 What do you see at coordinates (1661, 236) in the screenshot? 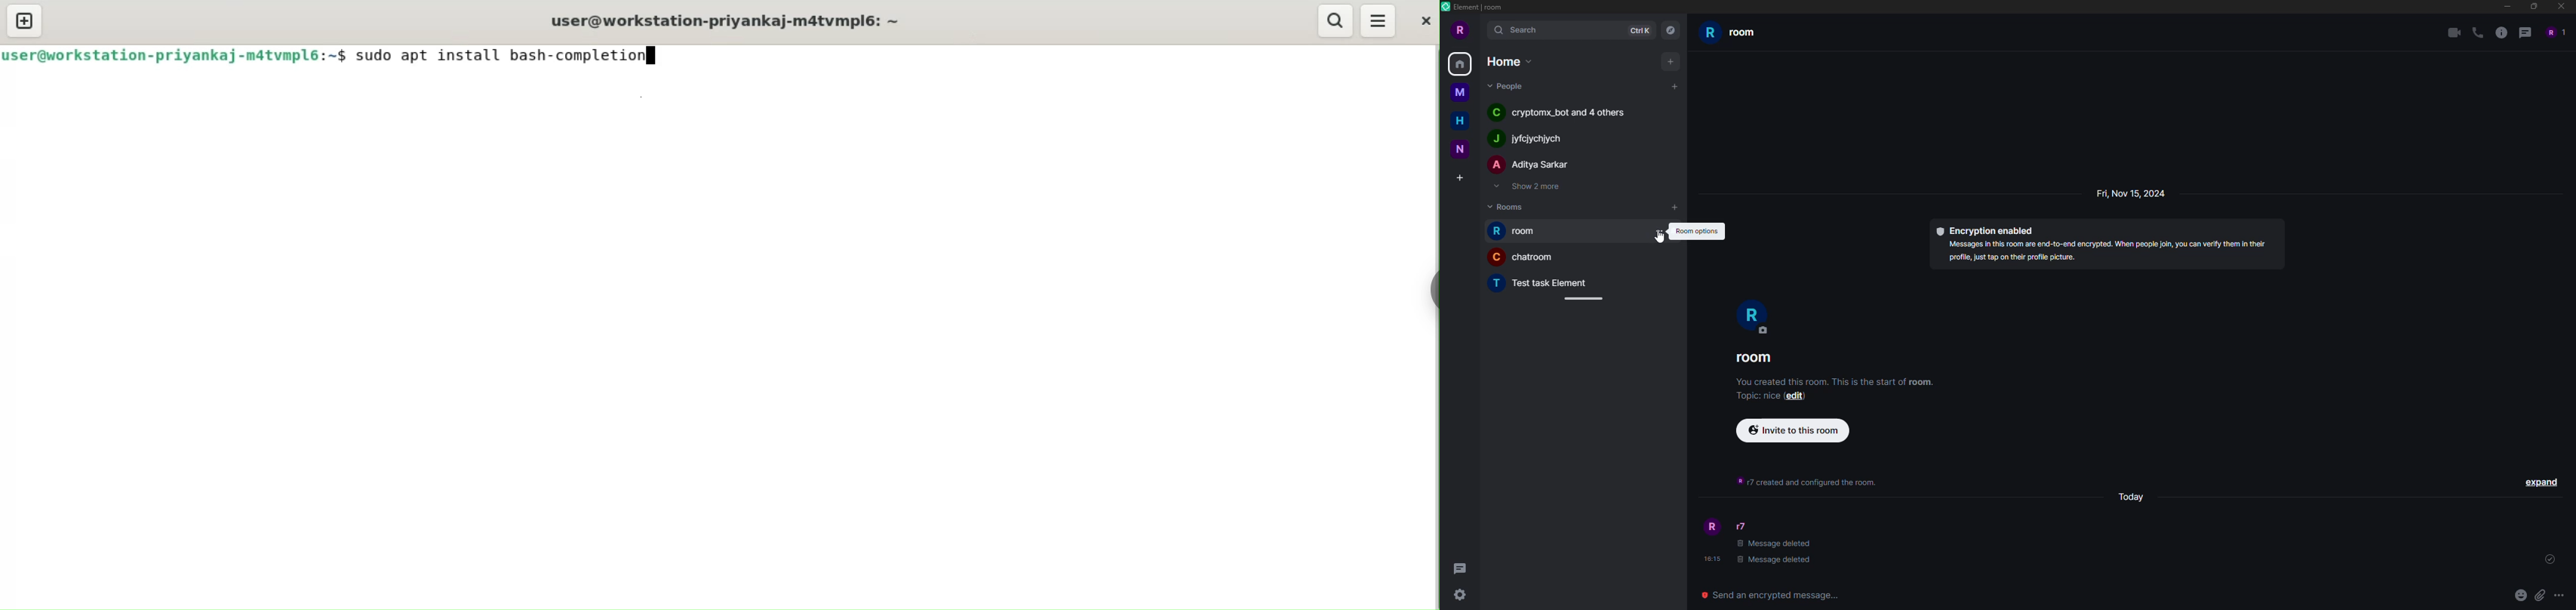
I see `cursor` at bounding box center [1661, 236].